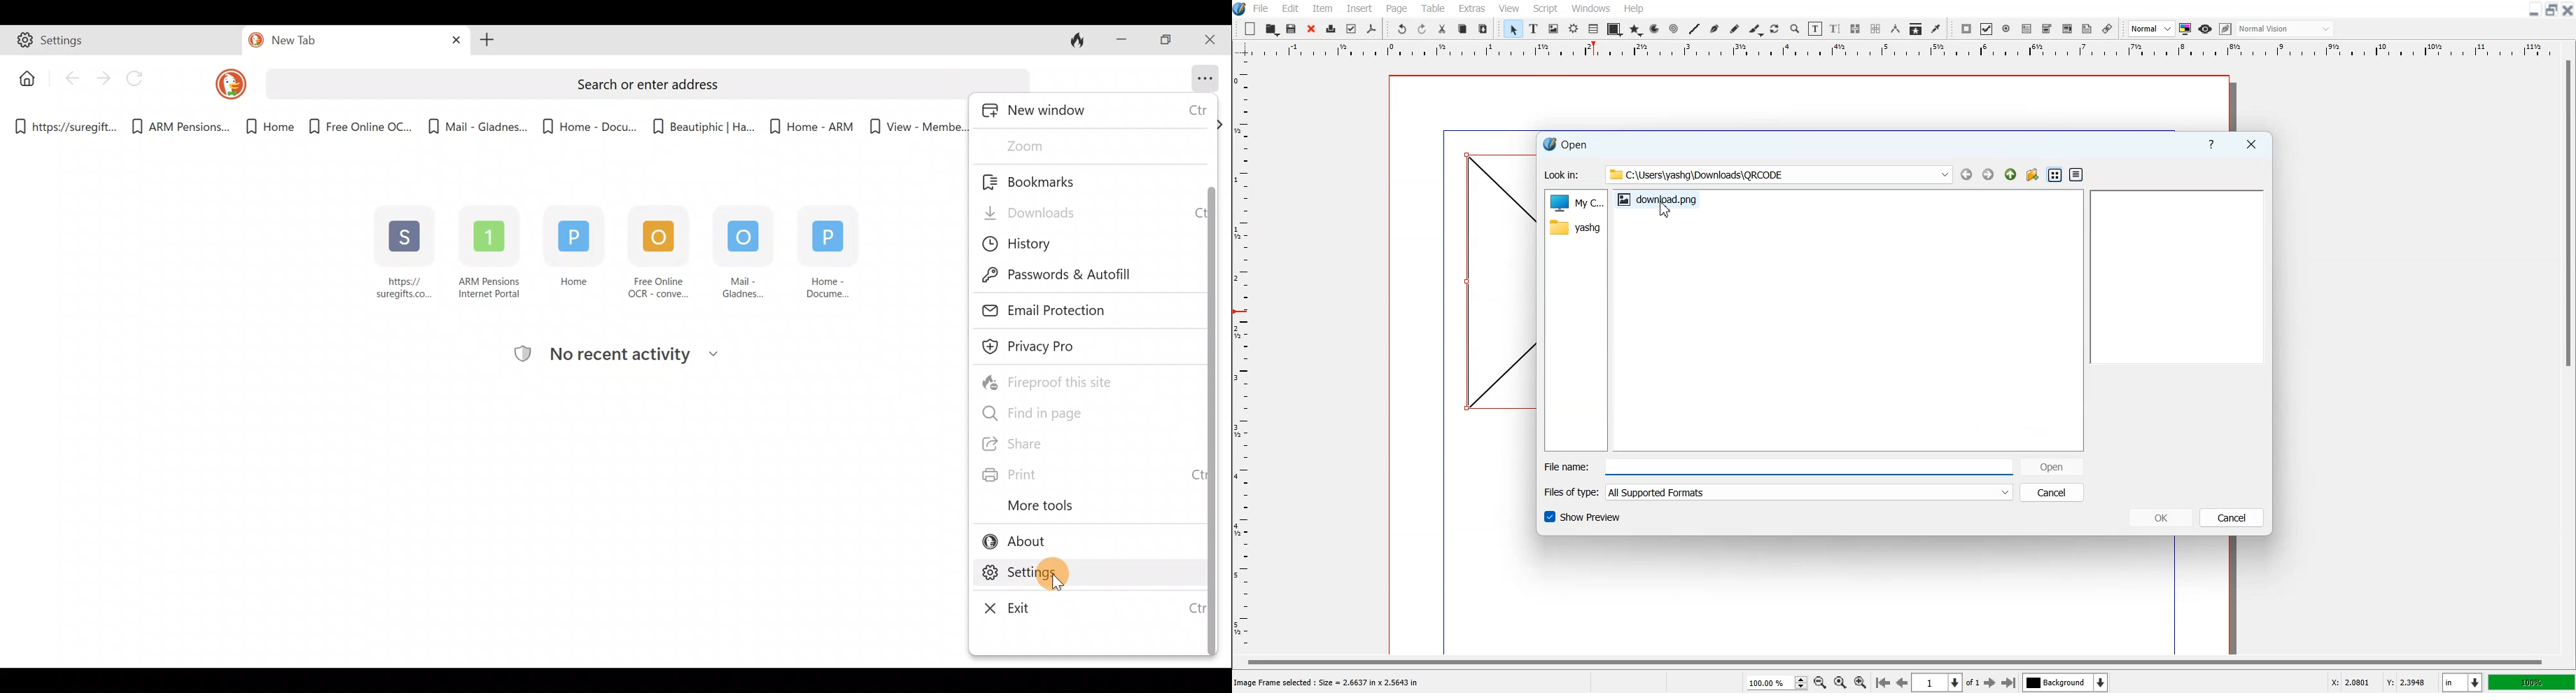 Image resolution: width=2576 pixels, height=700 pixels. I want to click on Open, so click(1272, 29).